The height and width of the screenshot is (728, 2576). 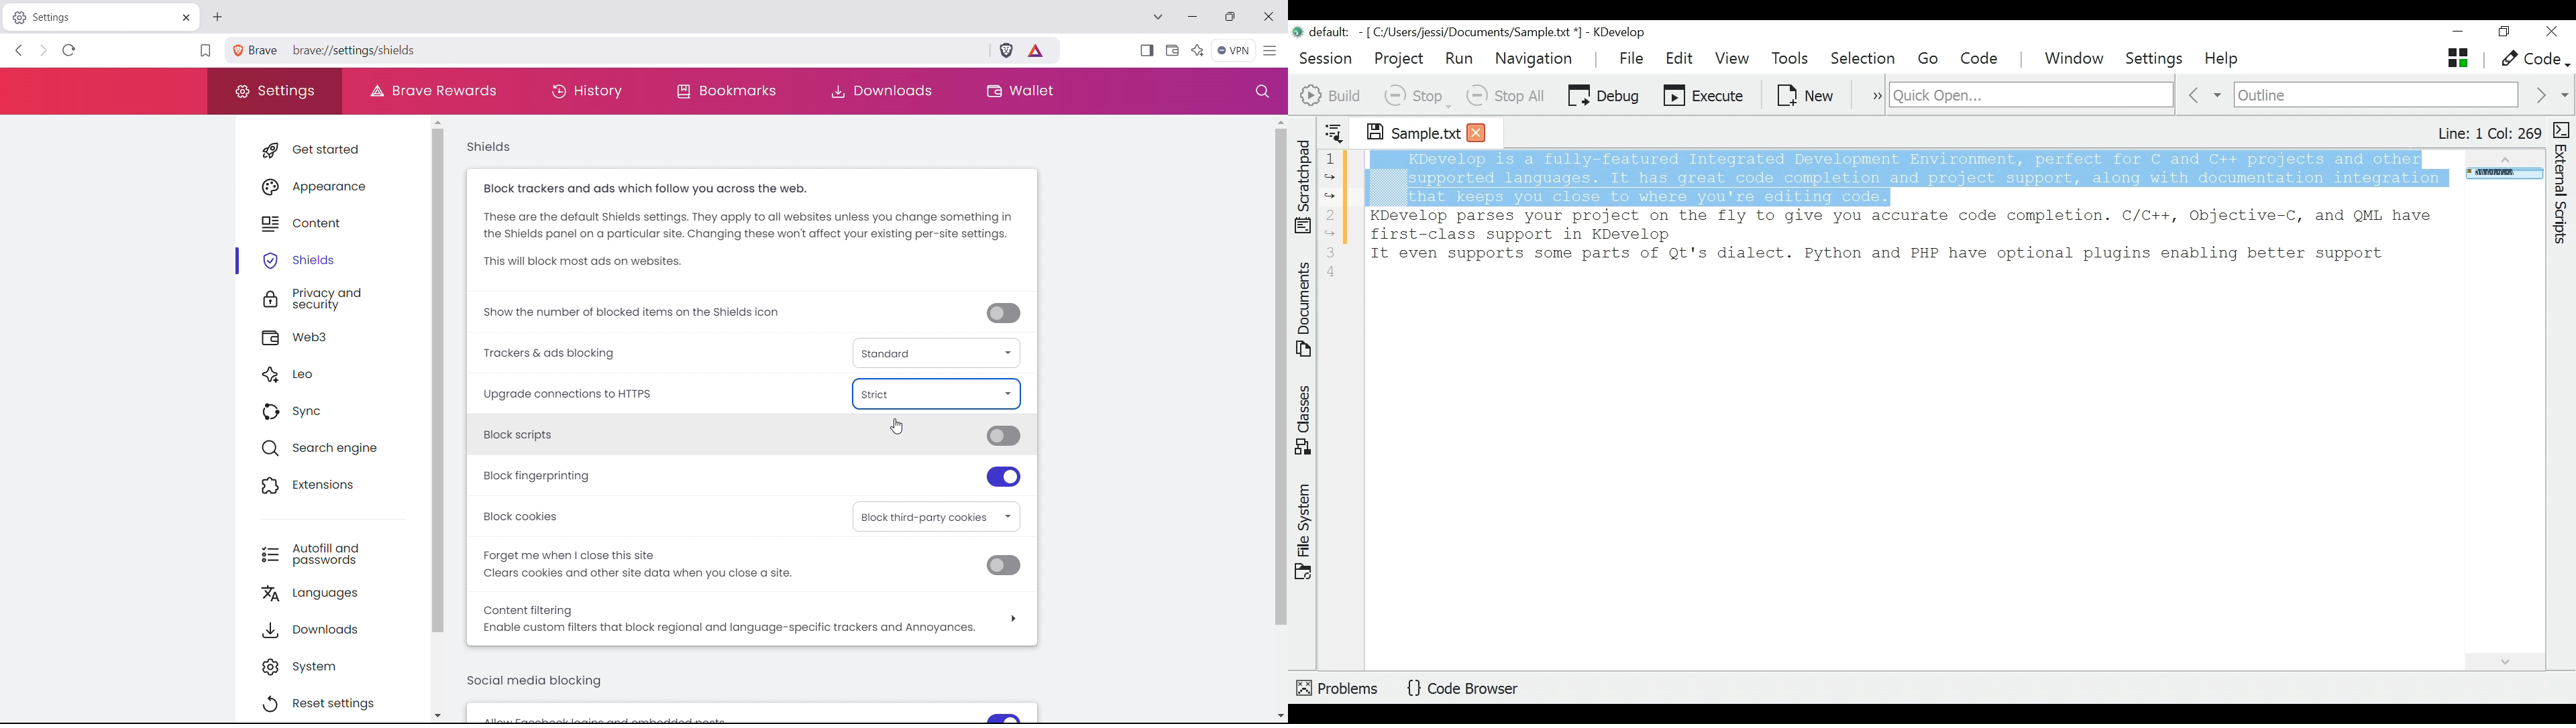 What do you see at coordinates (432, 90) in the screenshot?
I see `brave rewards` at bounding box center [432, 90].